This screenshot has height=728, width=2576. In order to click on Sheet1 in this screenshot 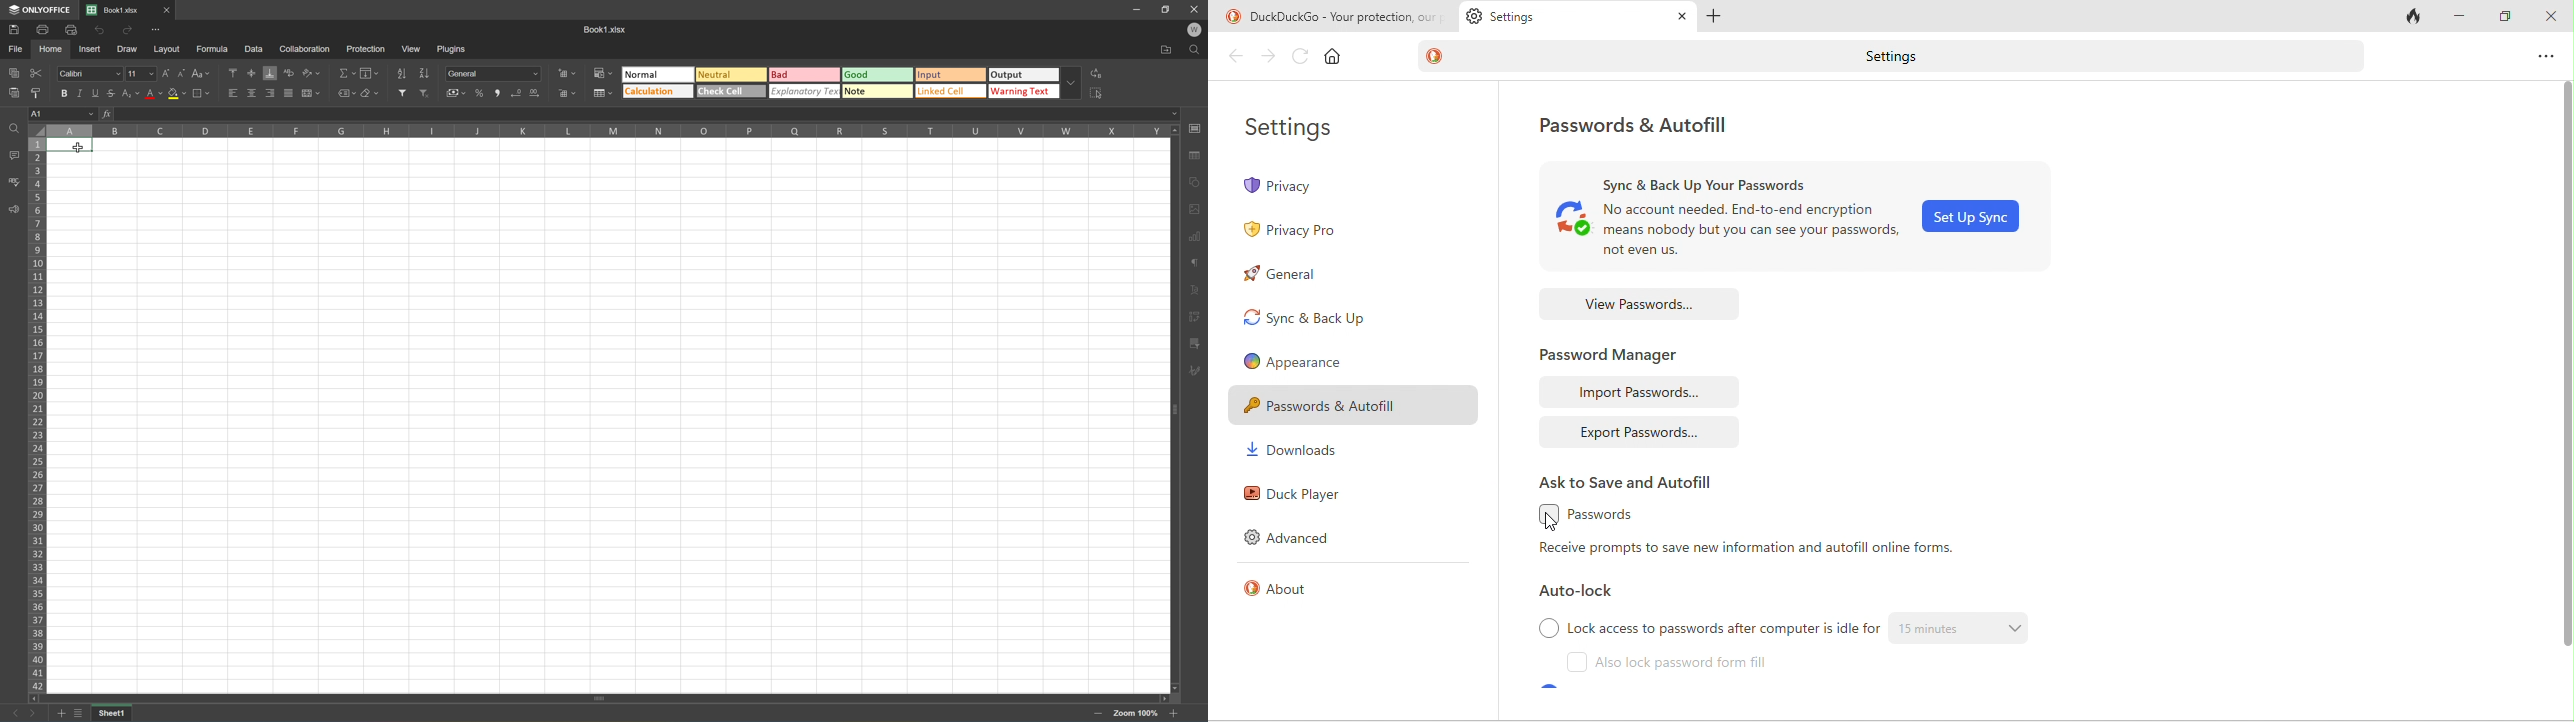, I will do `click(113, 714)`.